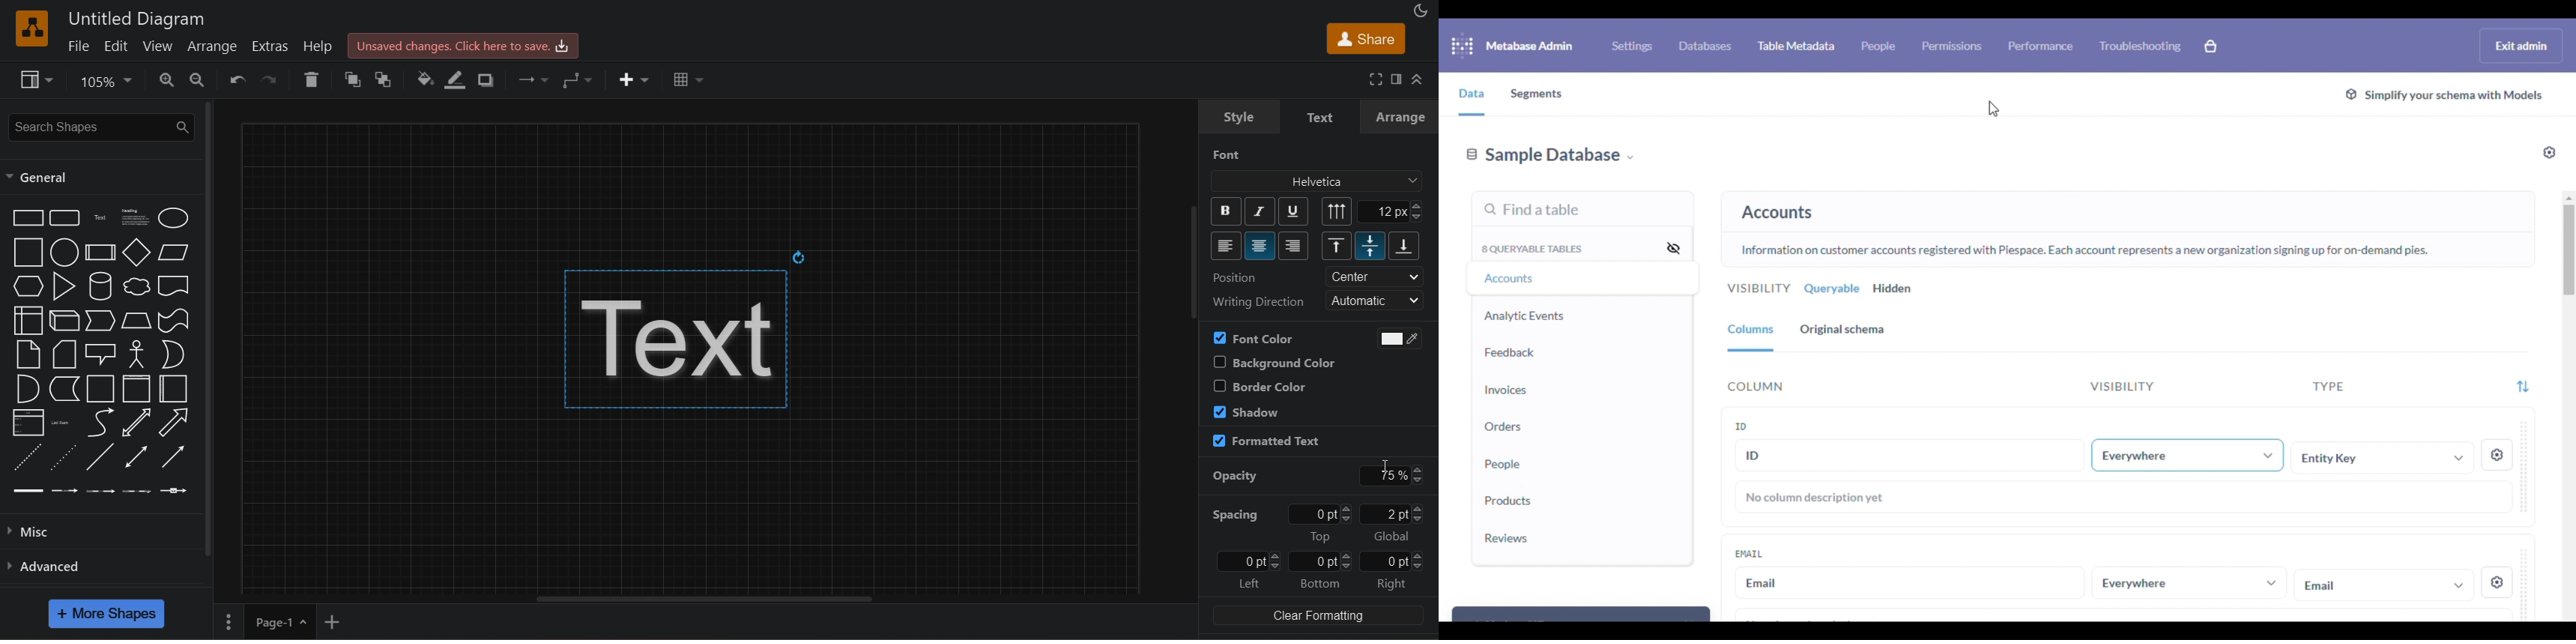 The width and height of the screenshot is (2576, 644). I want to click on hidden, so click(1893, 289).